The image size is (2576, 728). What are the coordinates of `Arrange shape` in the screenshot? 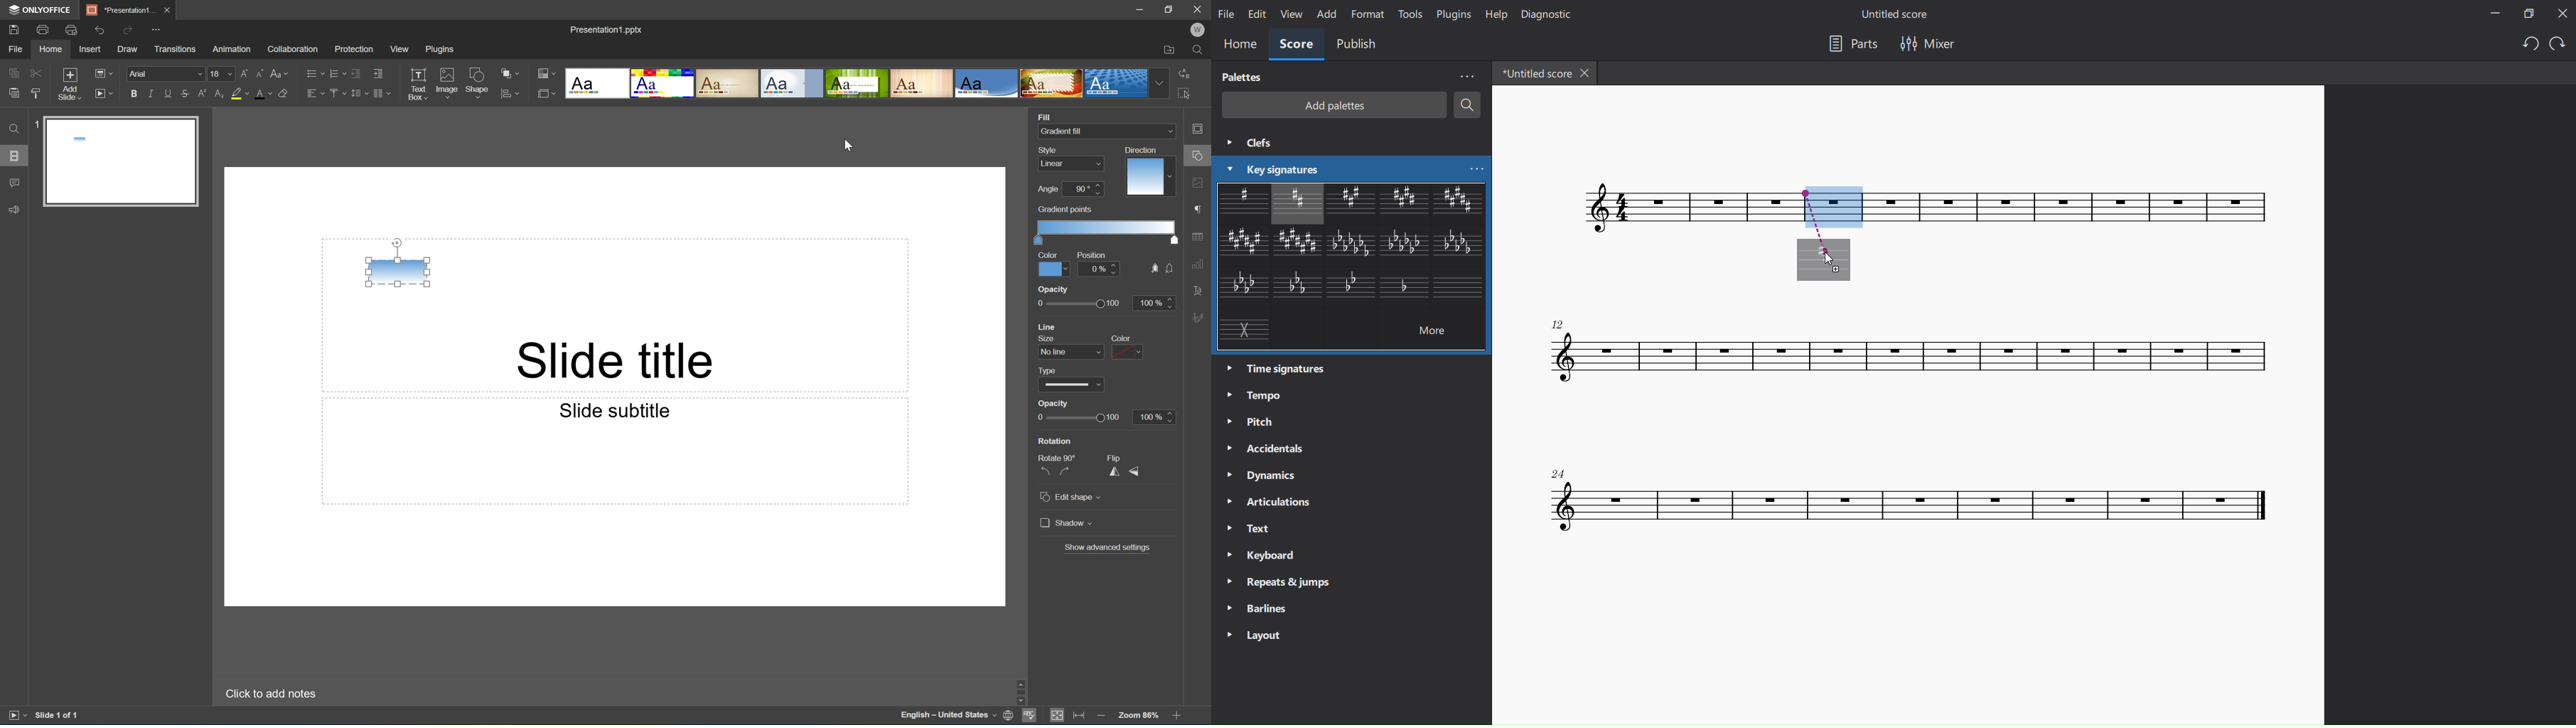 It's located at (513, 73).